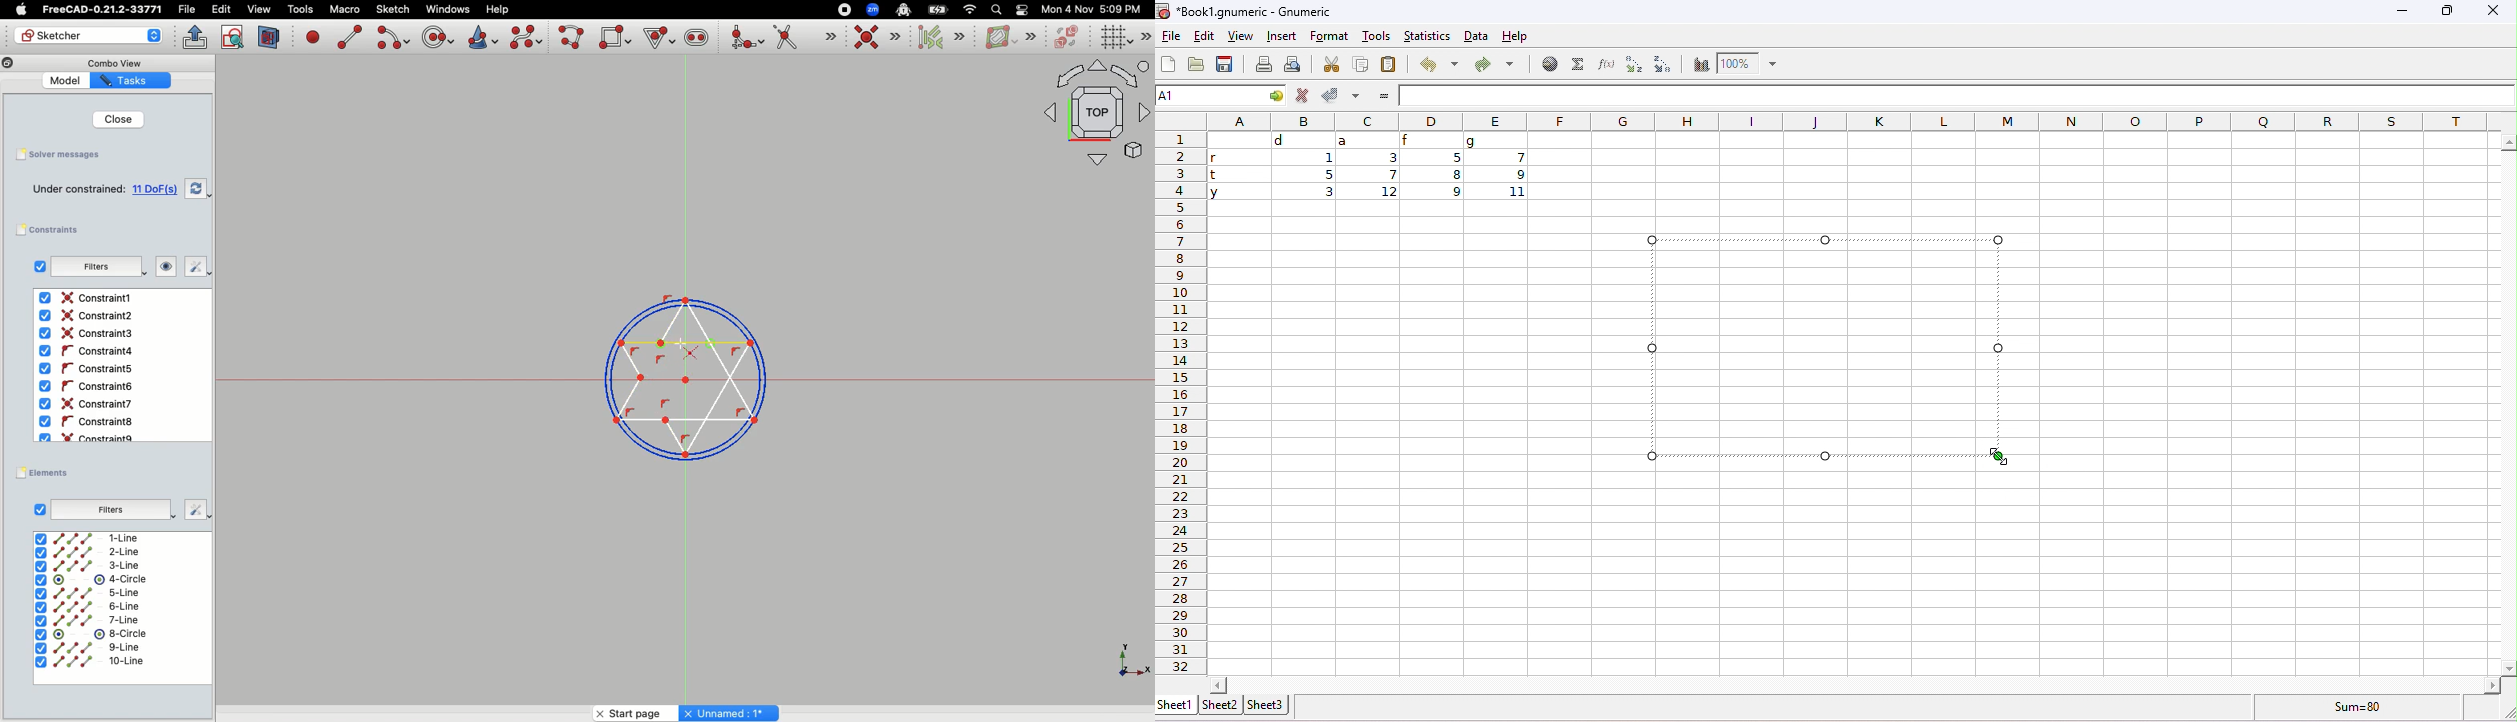 The image size is (2520, 728). Describe the element at coordinates (1296, 64) in the screenshot. I see `print preview` at that location.